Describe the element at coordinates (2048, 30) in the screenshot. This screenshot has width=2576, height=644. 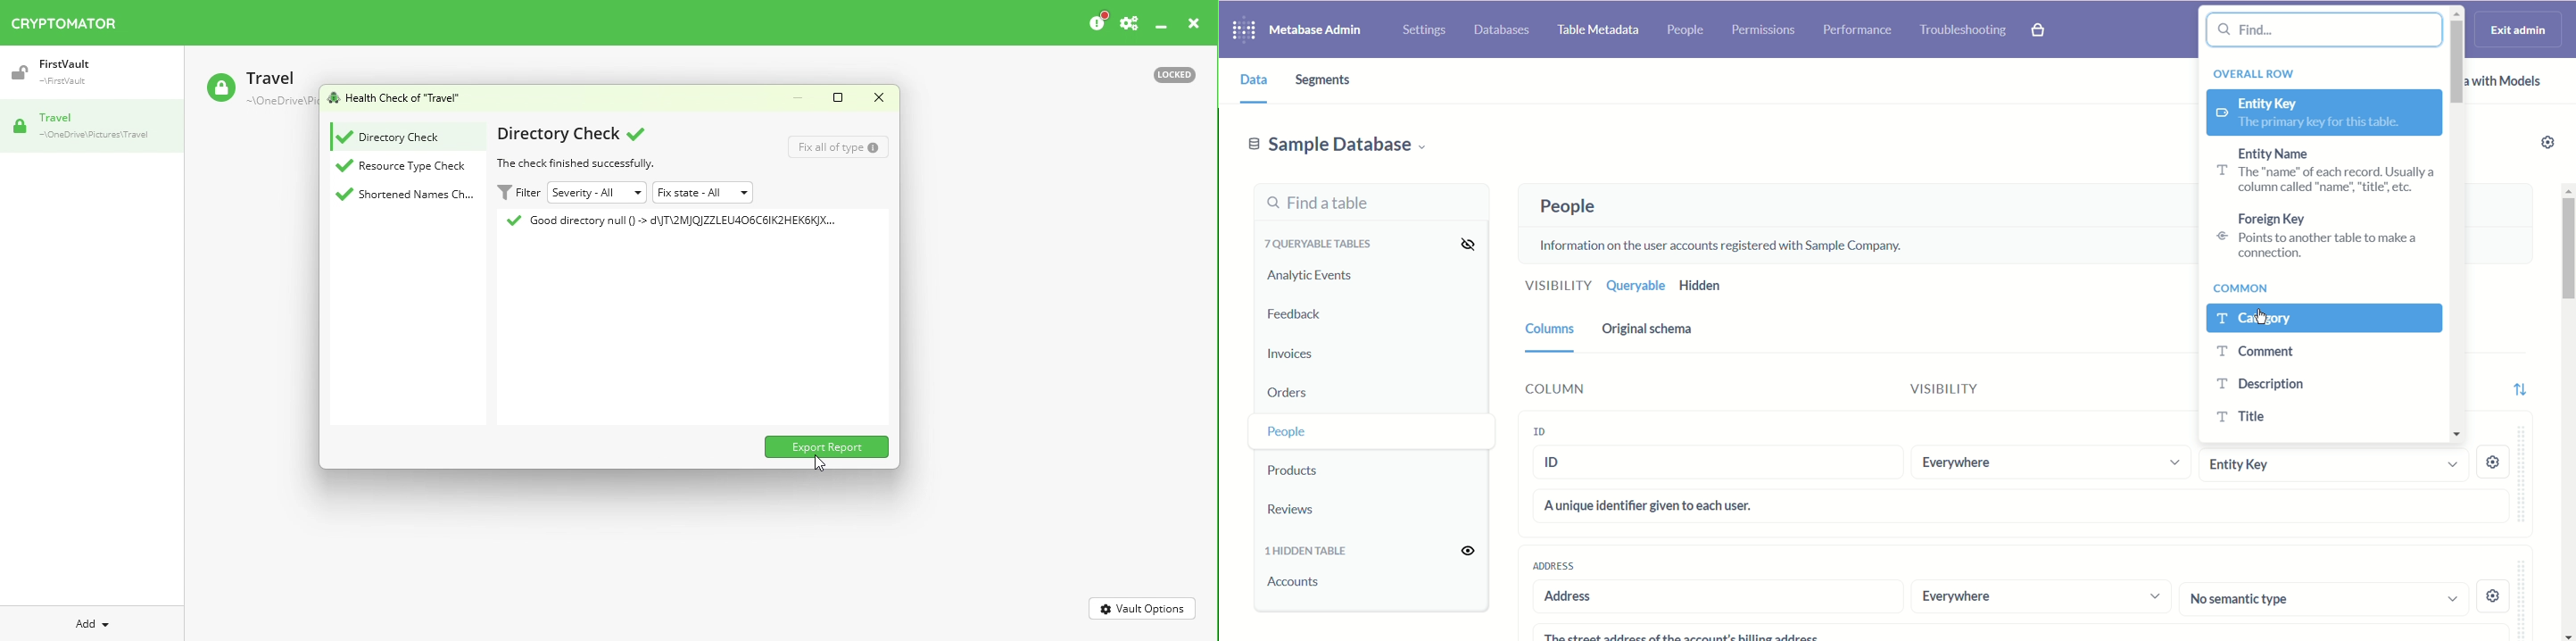
I see `Explore paid features` at that location.